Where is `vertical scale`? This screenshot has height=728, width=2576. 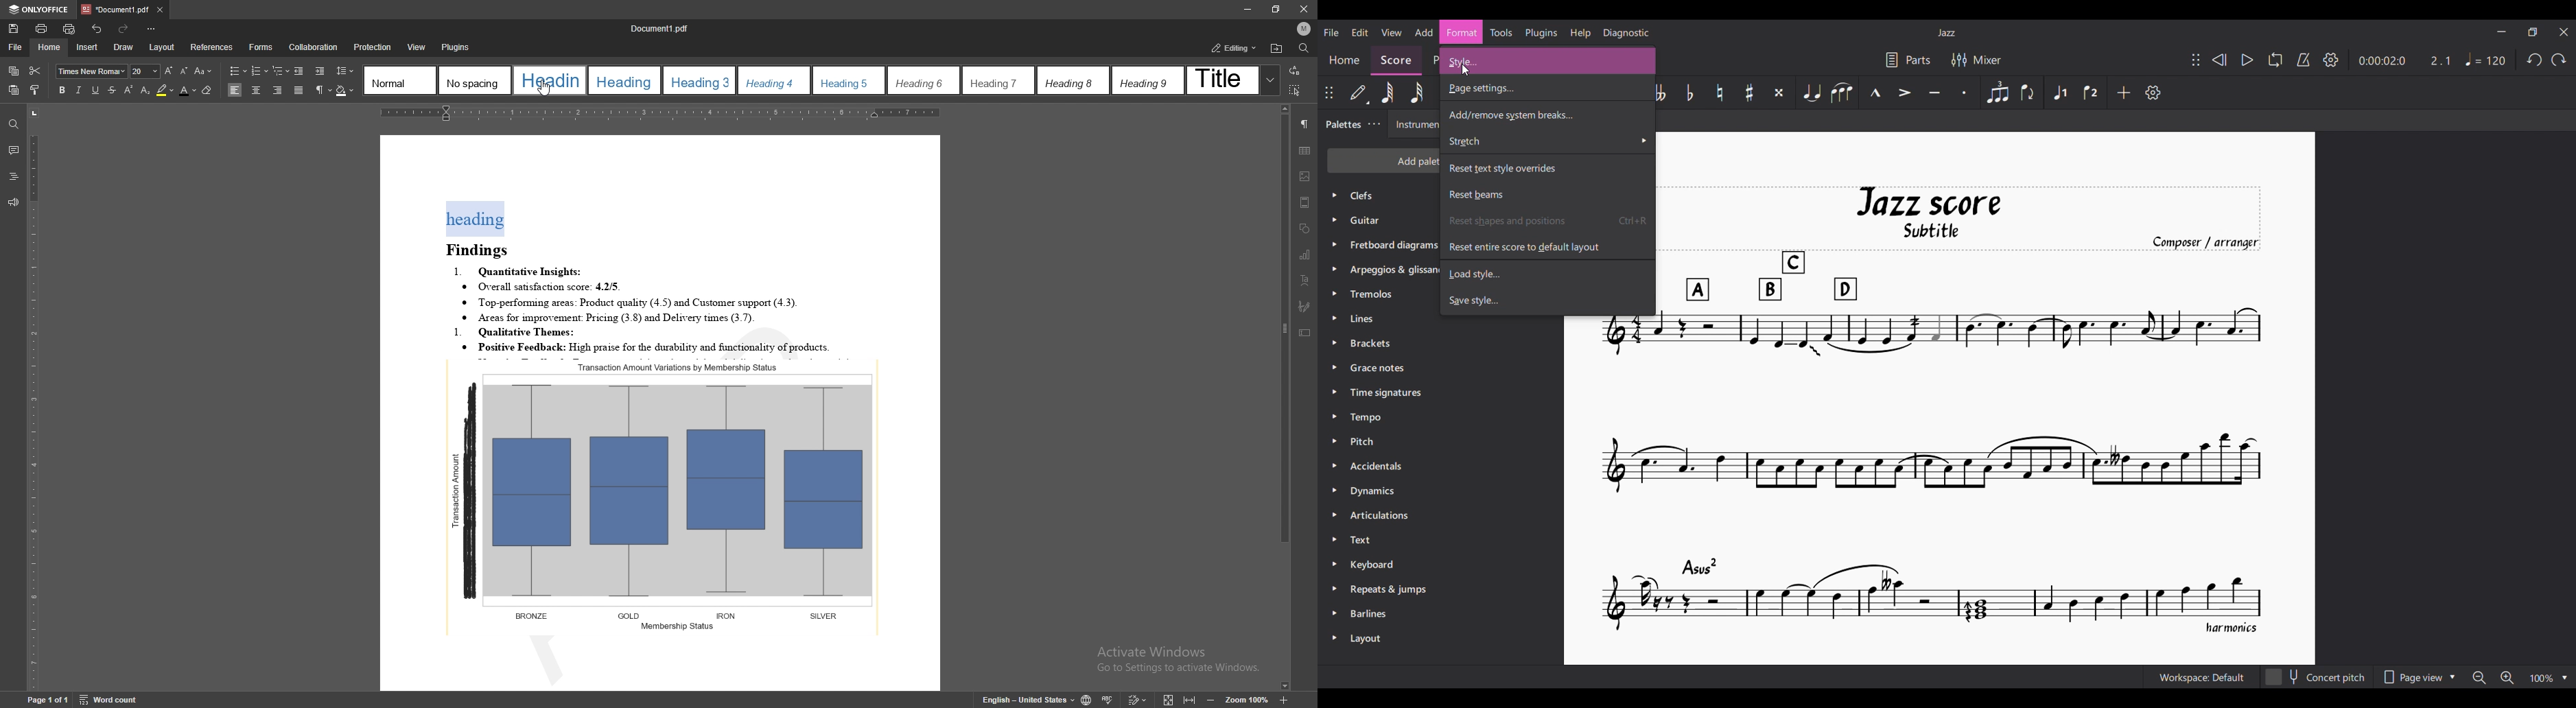 vertical scale is located at coordinates (34, 397).